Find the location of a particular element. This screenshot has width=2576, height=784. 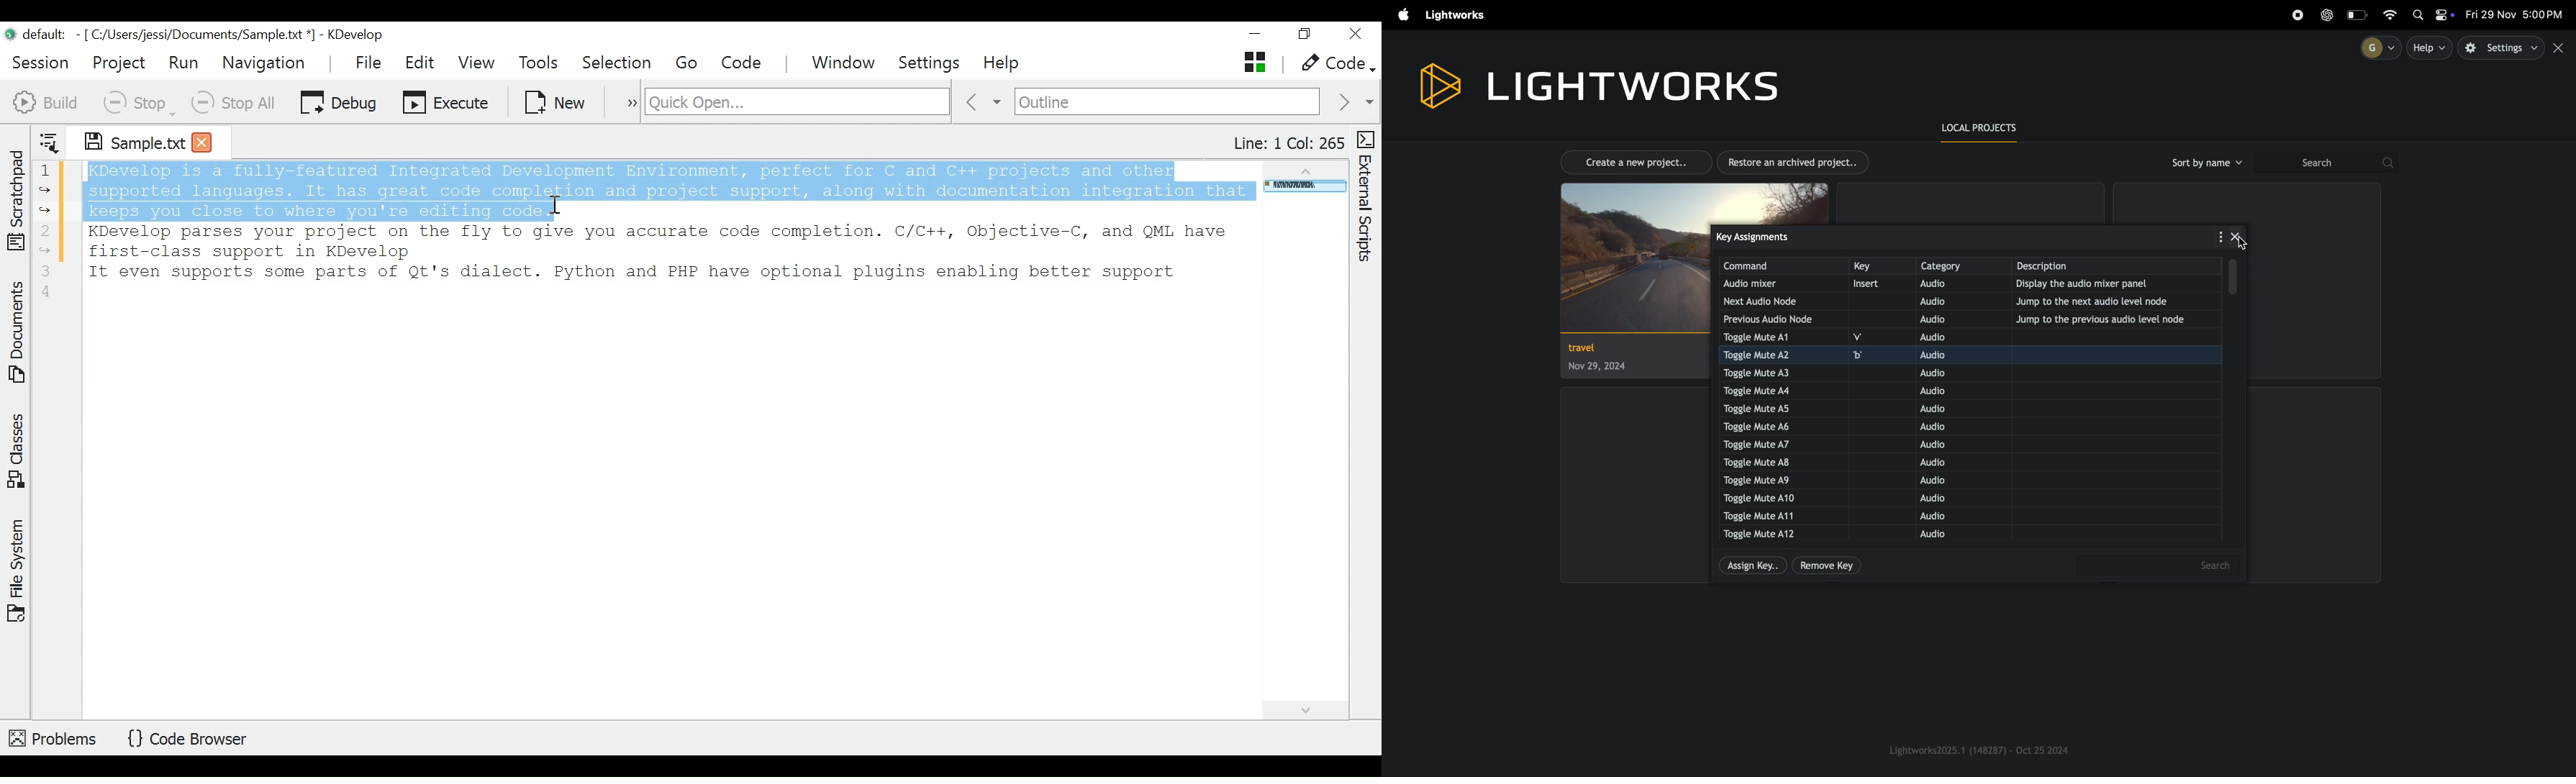

record is located at coordinates (2297, 15).